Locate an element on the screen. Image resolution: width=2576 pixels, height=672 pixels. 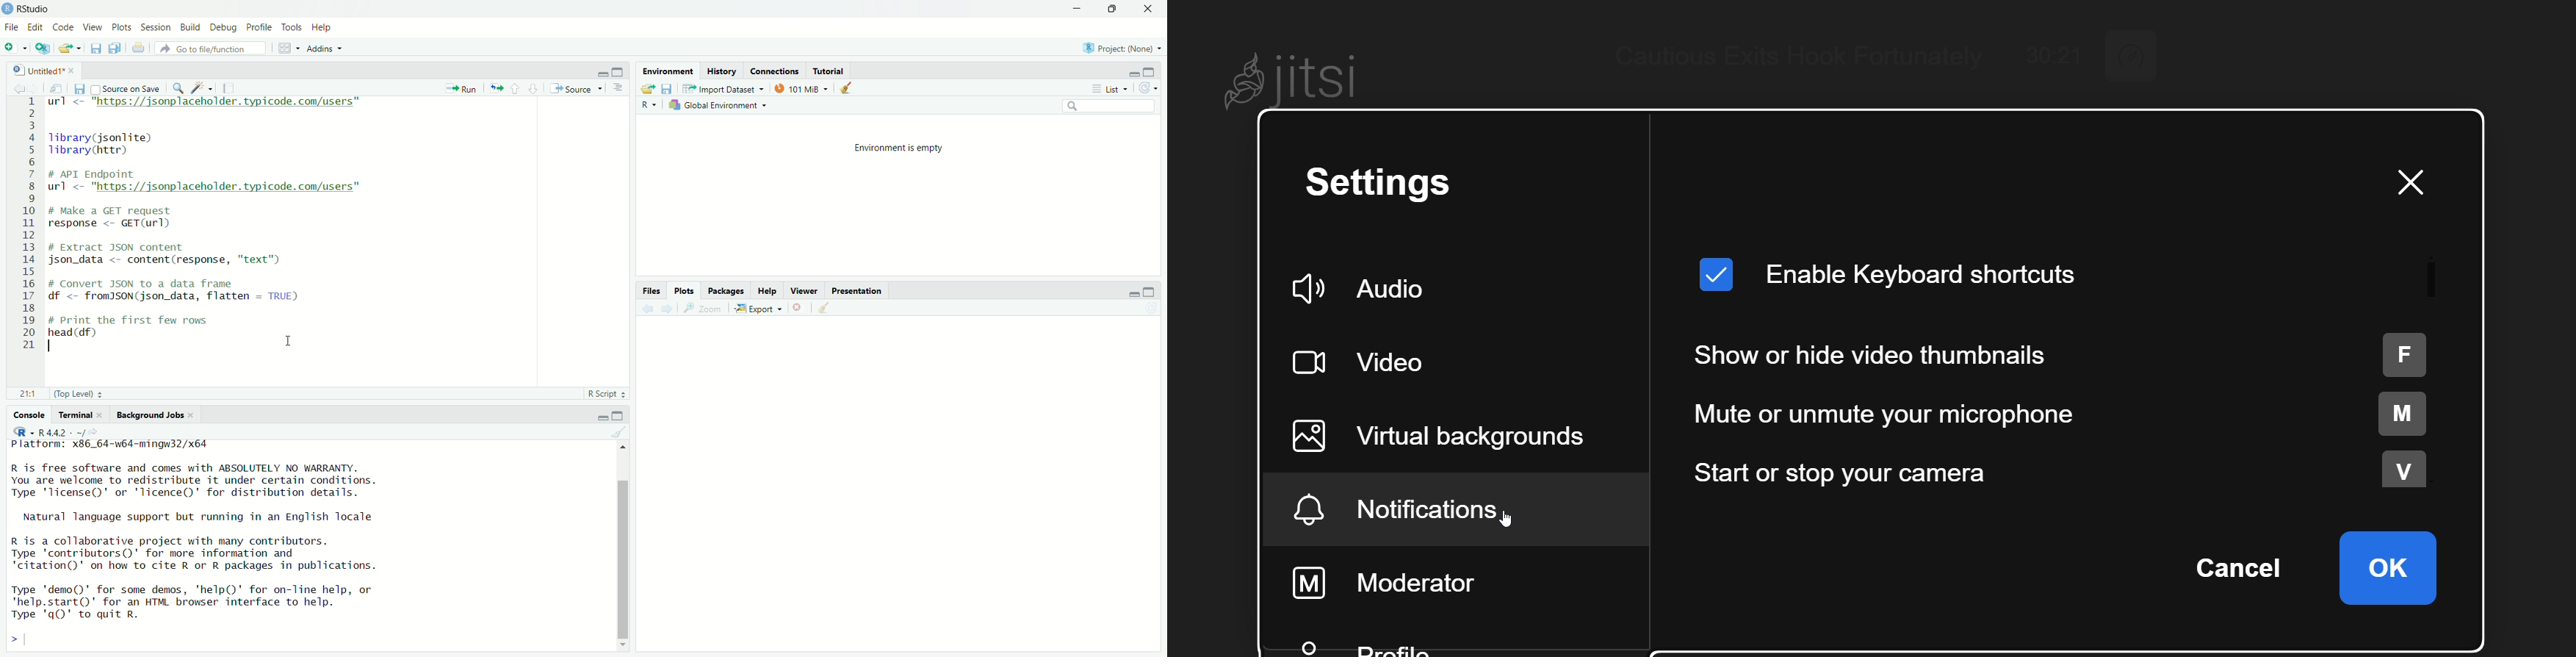
Refresh is located at coordinates (1148, 87).